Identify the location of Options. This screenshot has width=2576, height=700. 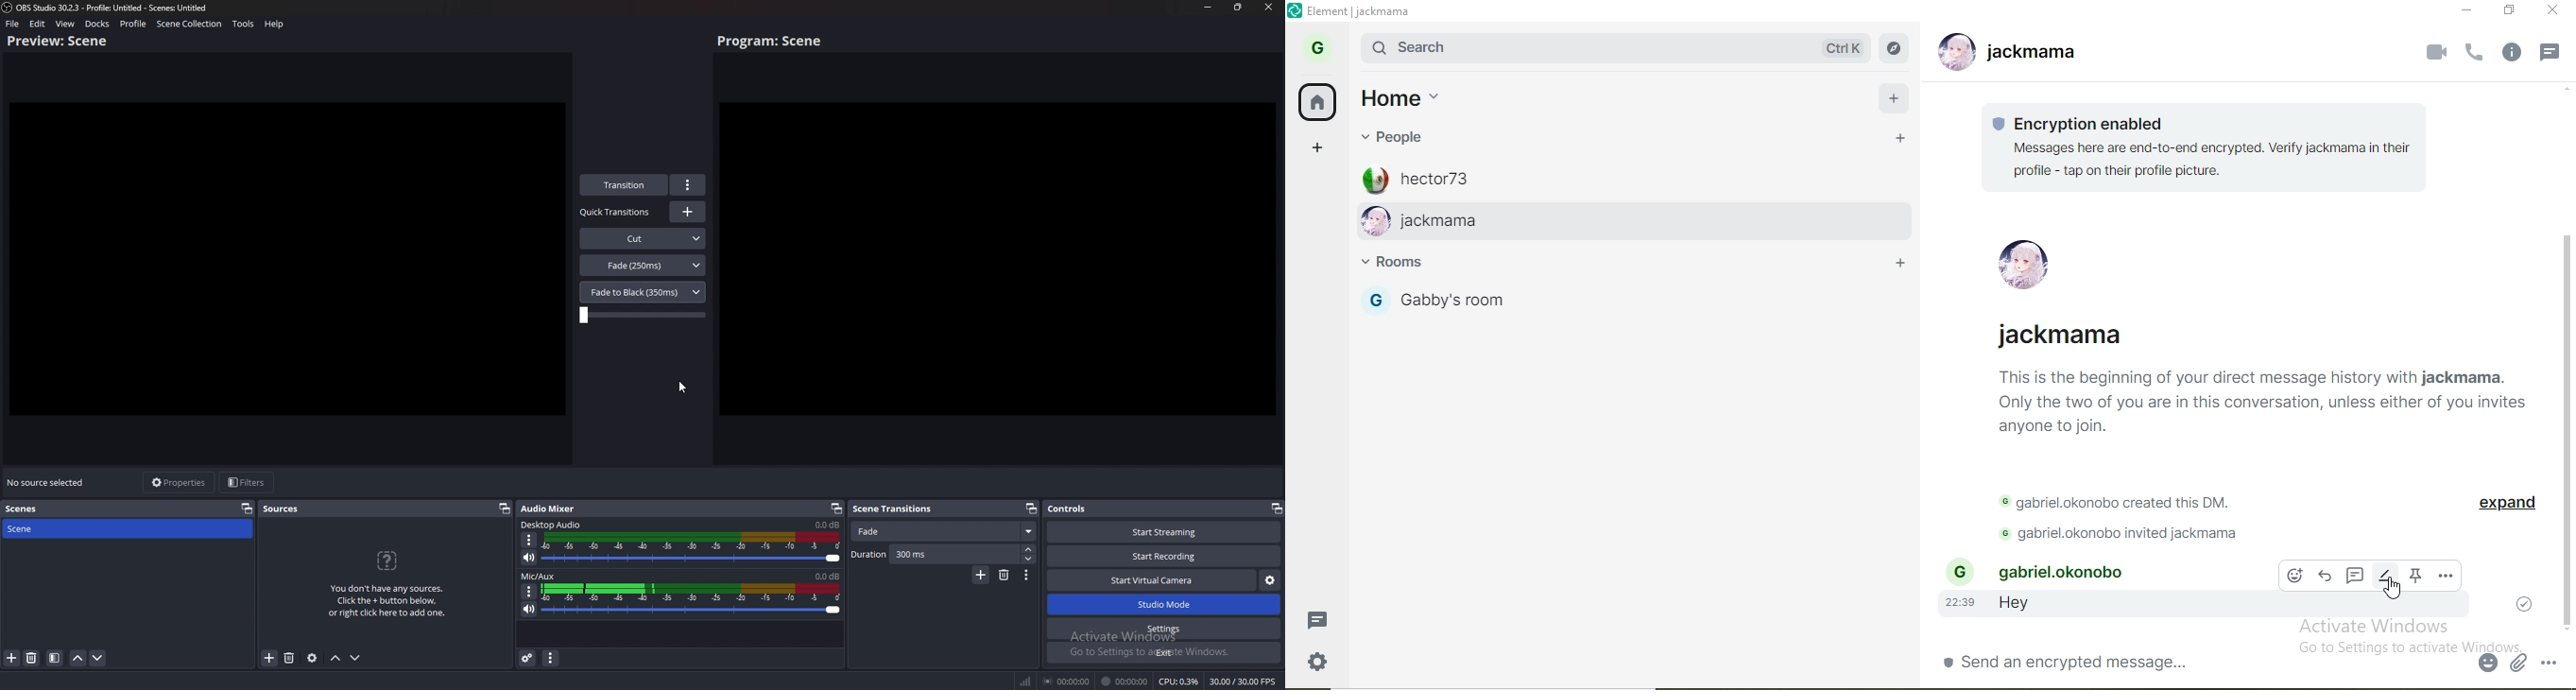
(530, 540).